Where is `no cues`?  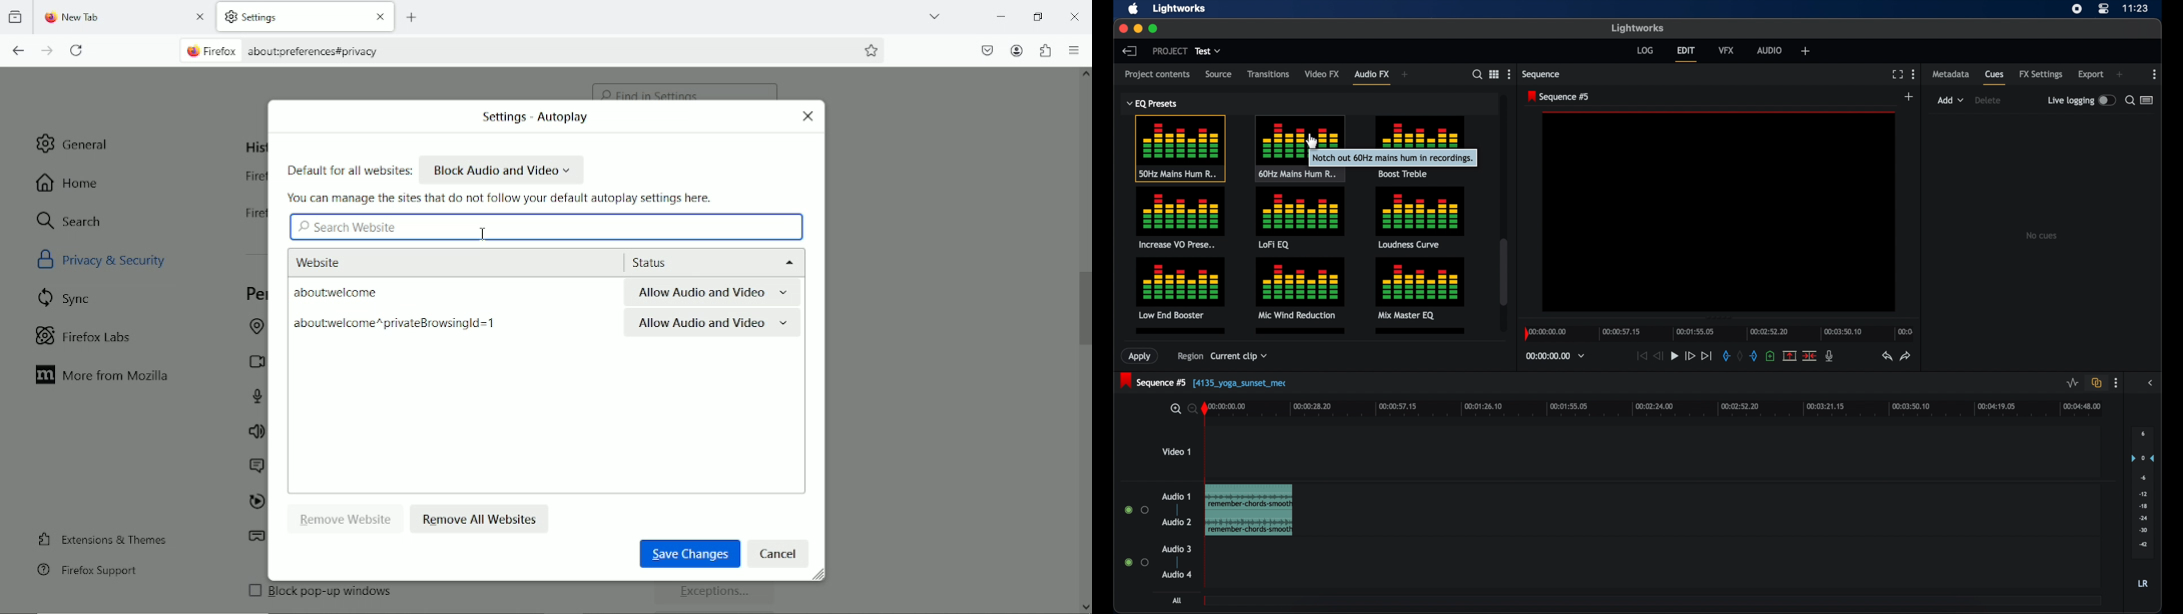
no cues is located at coordinates (2041, 235).